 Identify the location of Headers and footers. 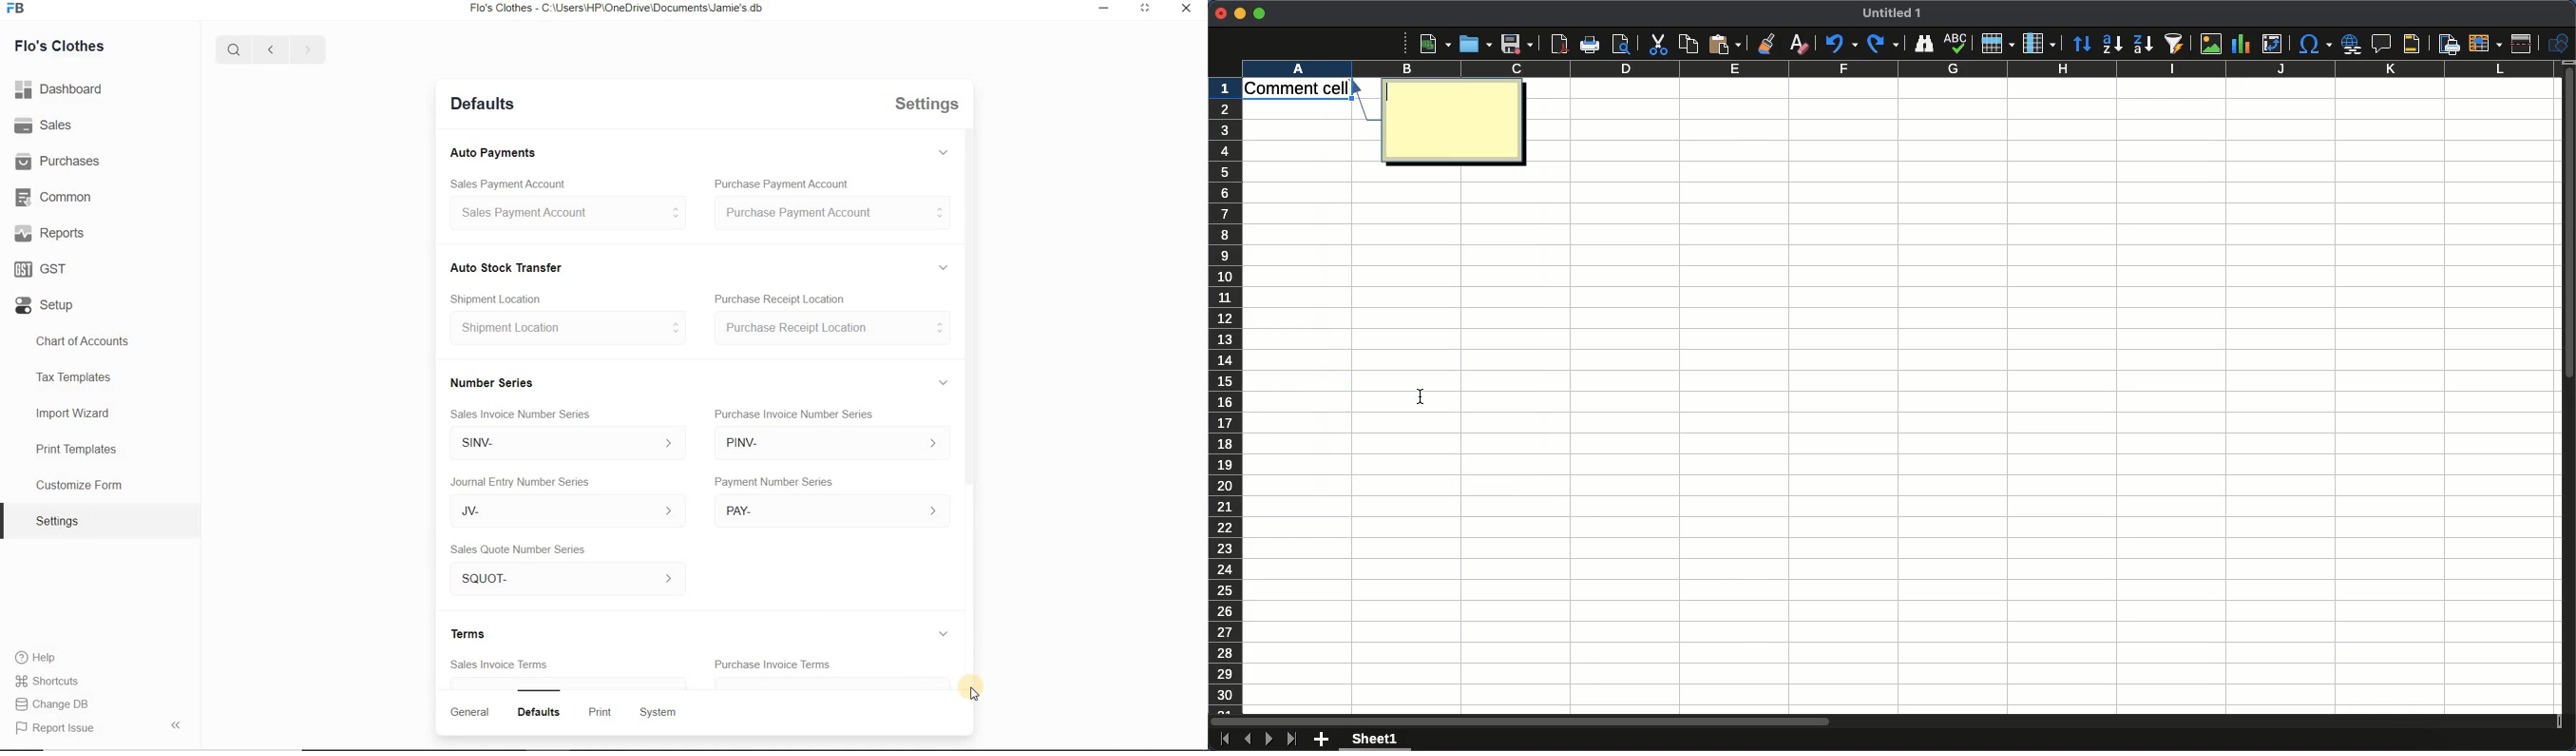
(2414, 43).